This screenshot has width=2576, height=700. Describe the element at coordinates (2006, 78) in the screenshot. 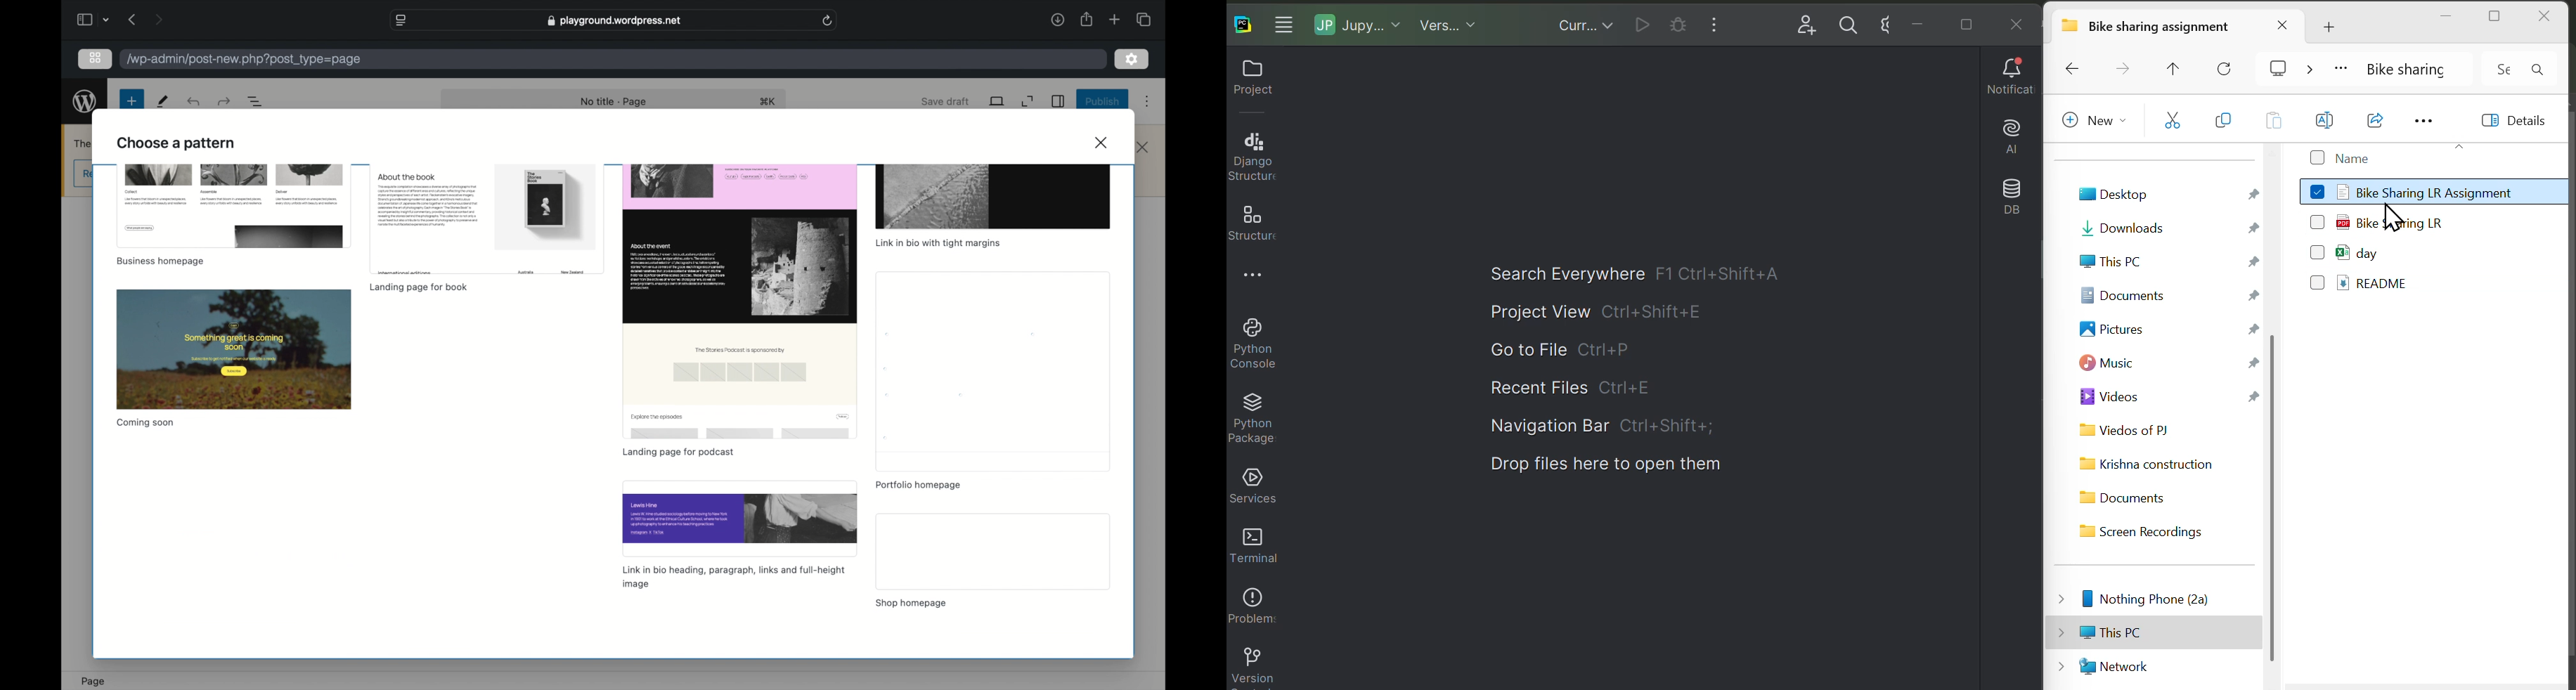

I see `Notifications` at that location.